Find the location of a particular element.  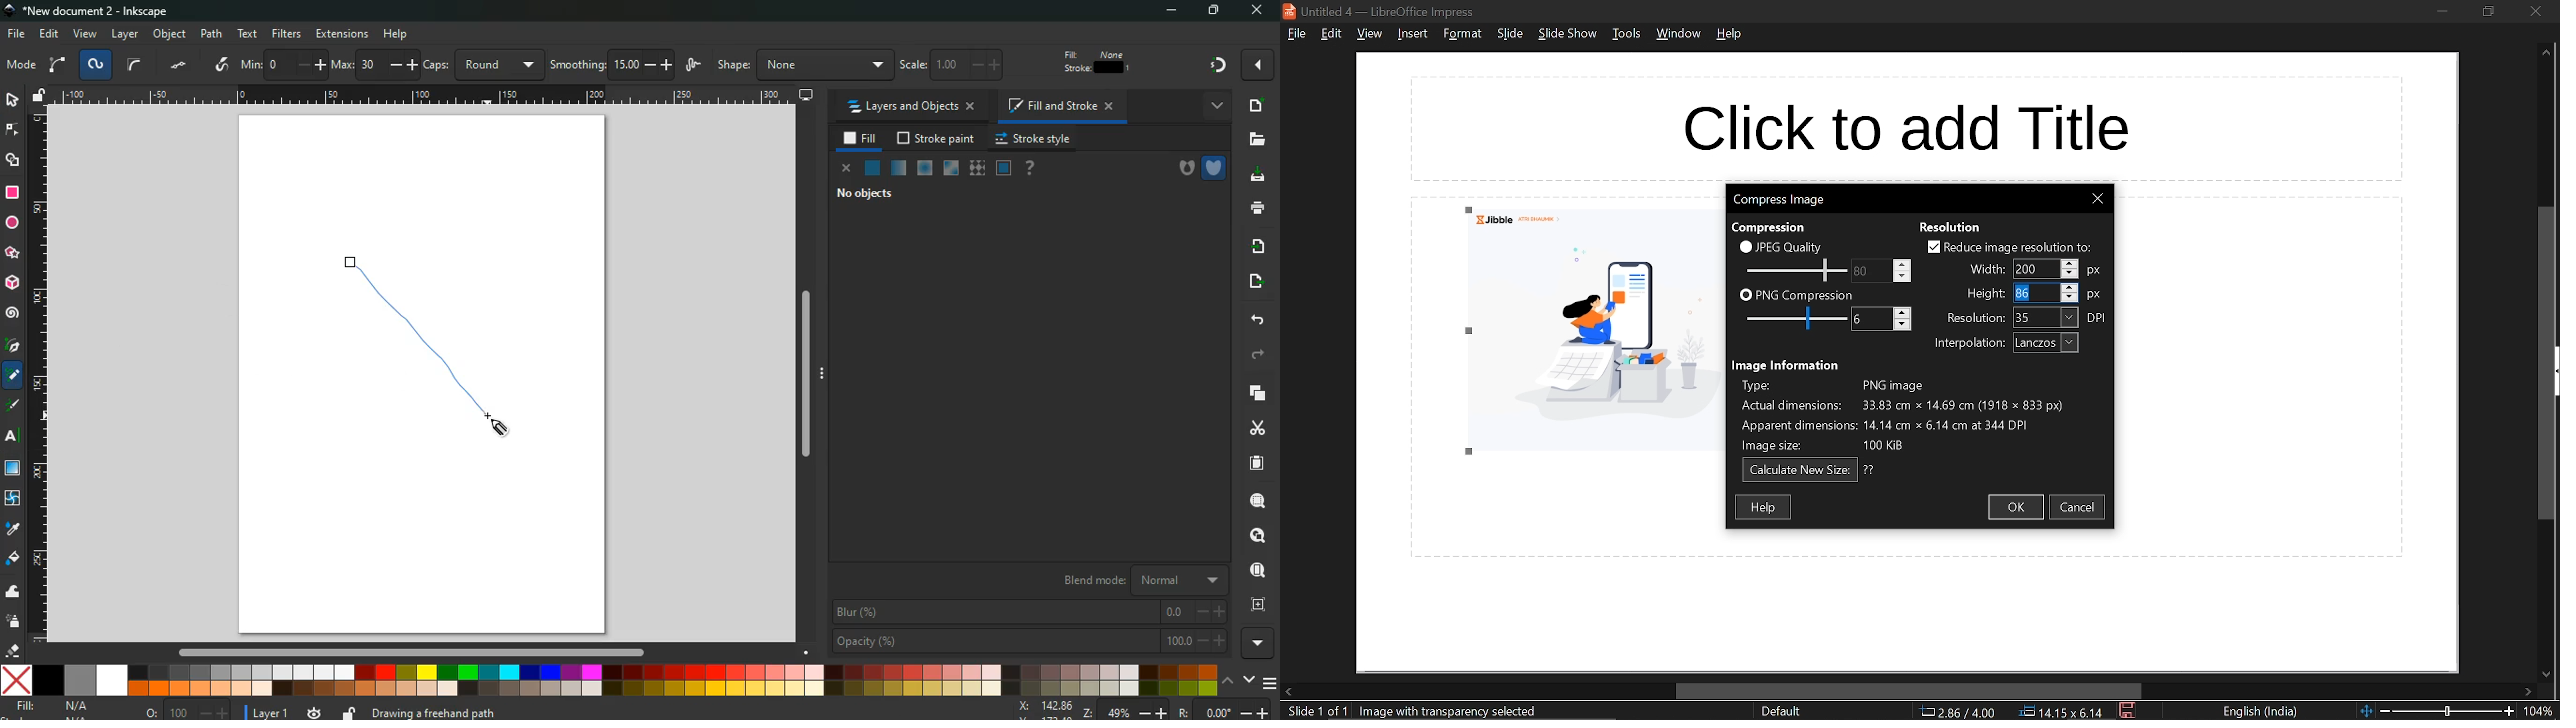

paper is located at coordinates (1256, 463).